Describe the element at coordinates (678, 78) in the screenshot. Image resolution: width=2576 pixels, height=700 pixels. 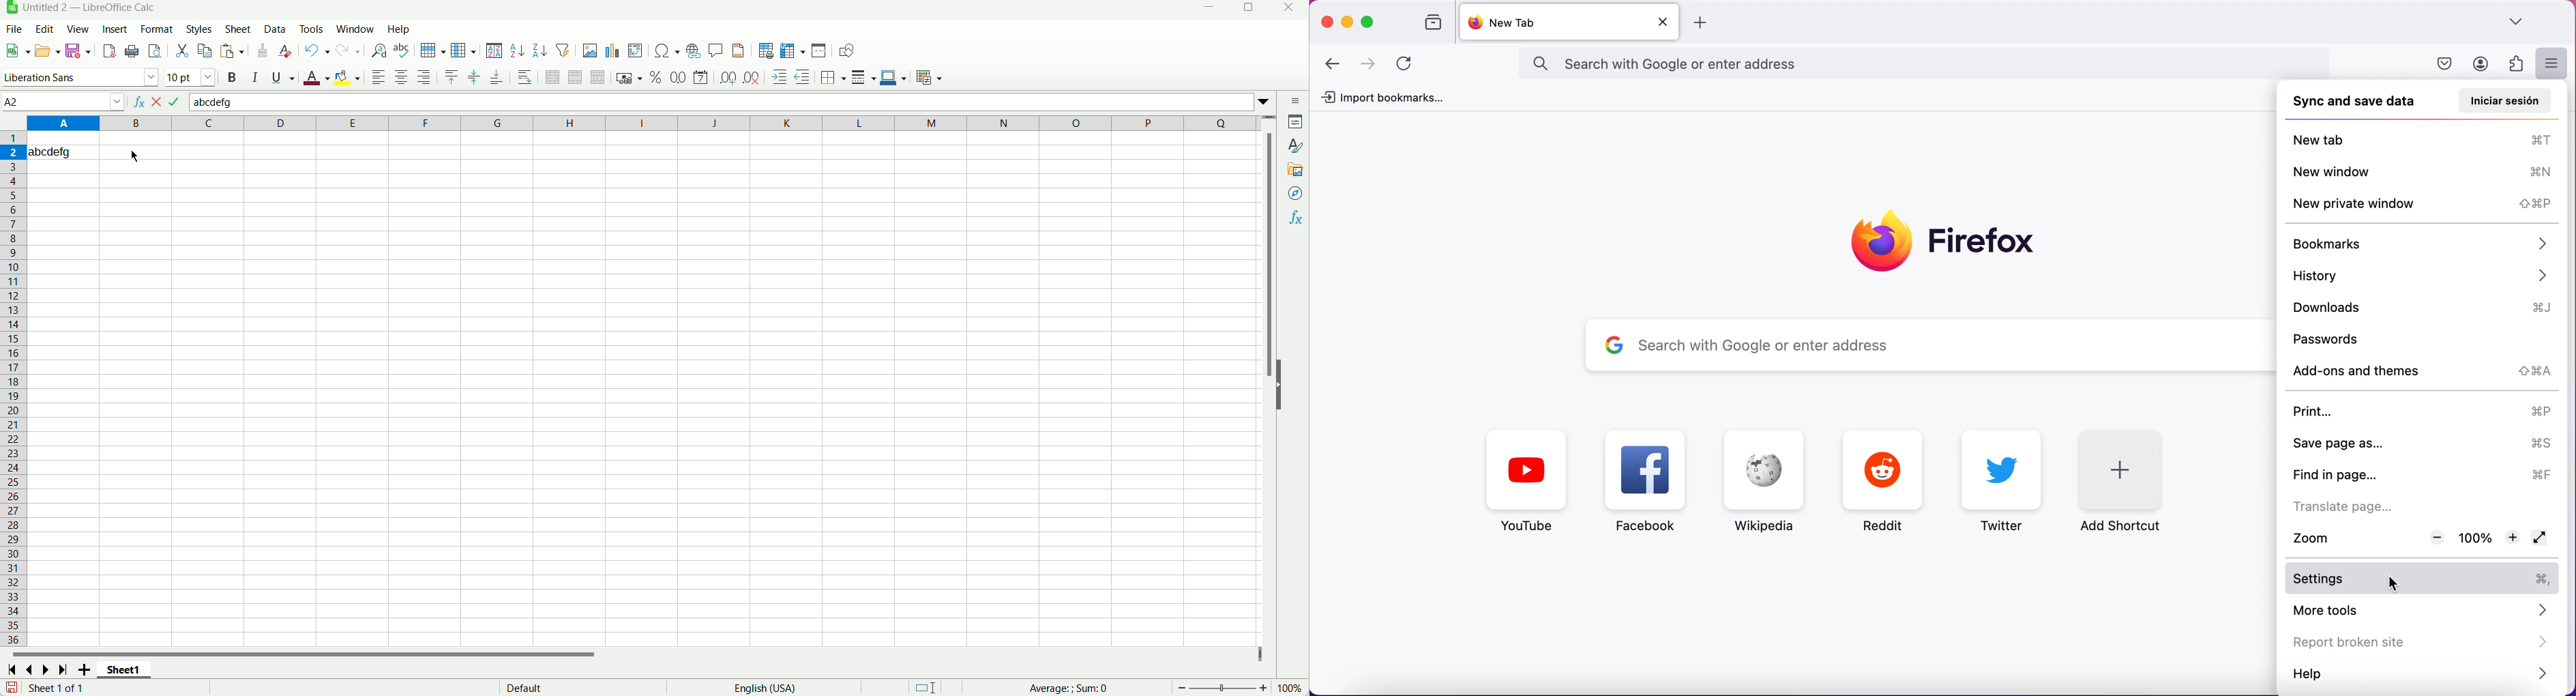
I see `format as number` at that location.